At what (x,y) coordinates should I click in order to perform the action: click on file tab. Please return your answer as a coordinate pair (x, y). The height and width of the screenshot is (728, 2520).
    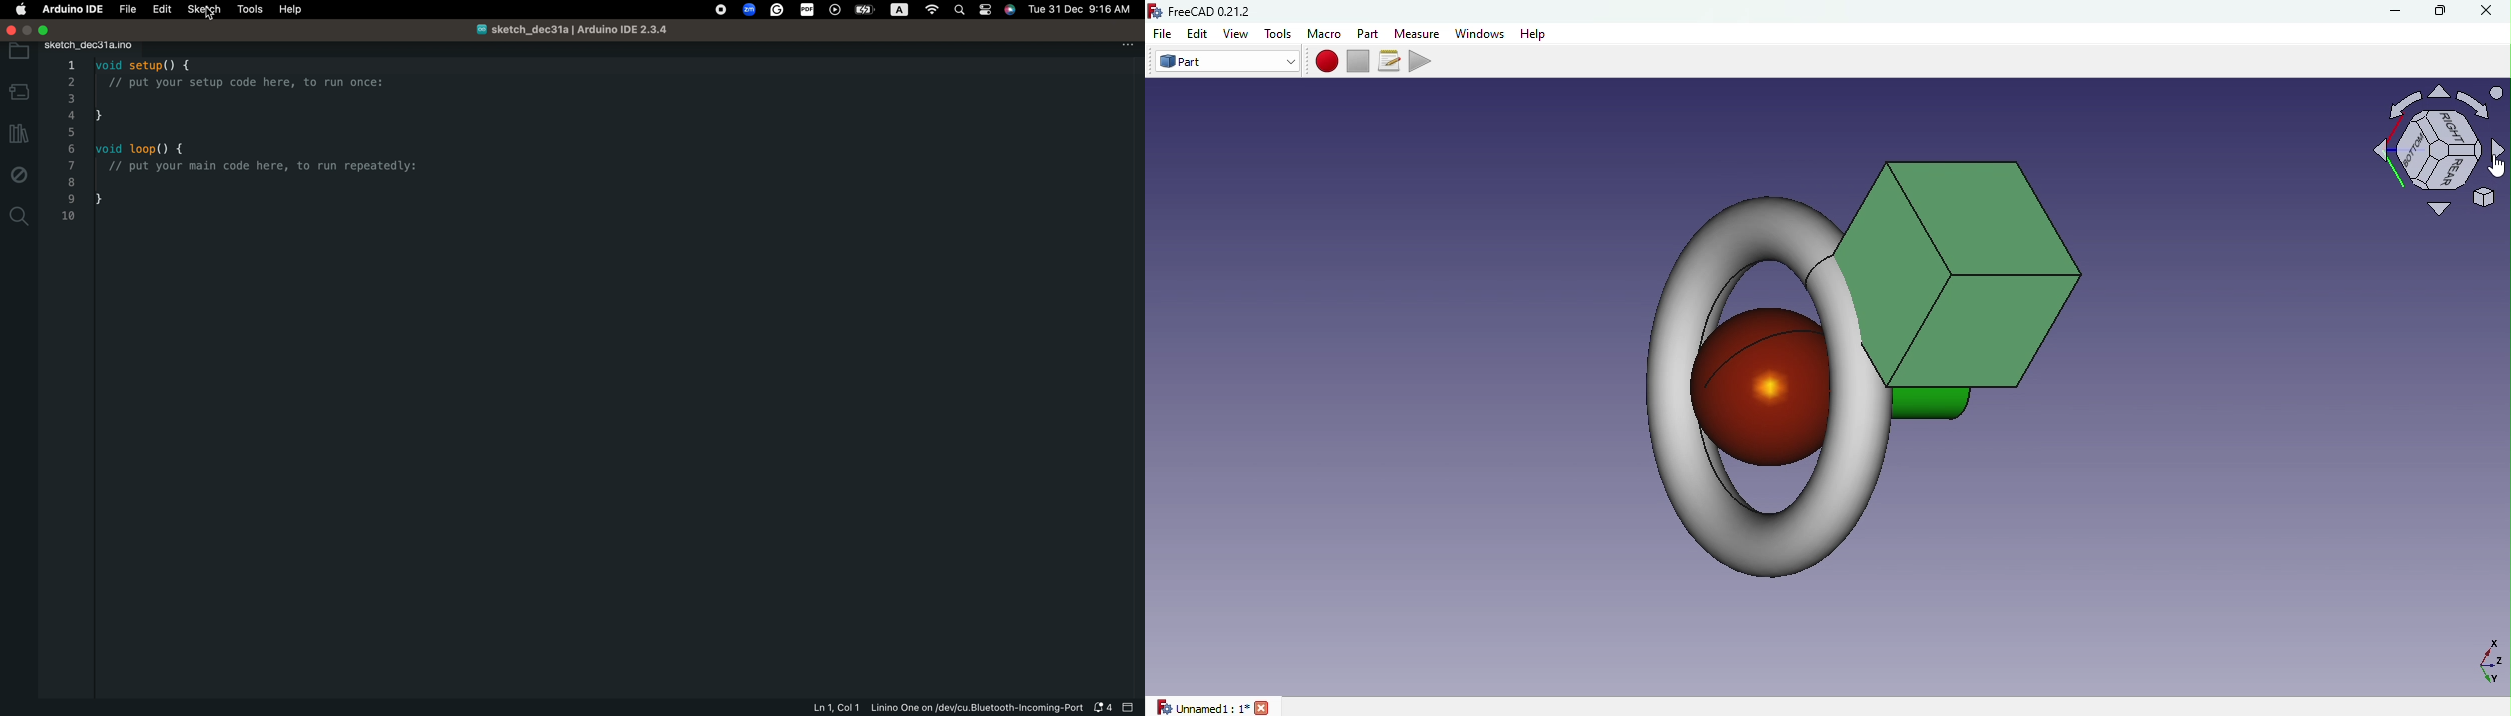
    Looking at the image, I should click on (108, 47).